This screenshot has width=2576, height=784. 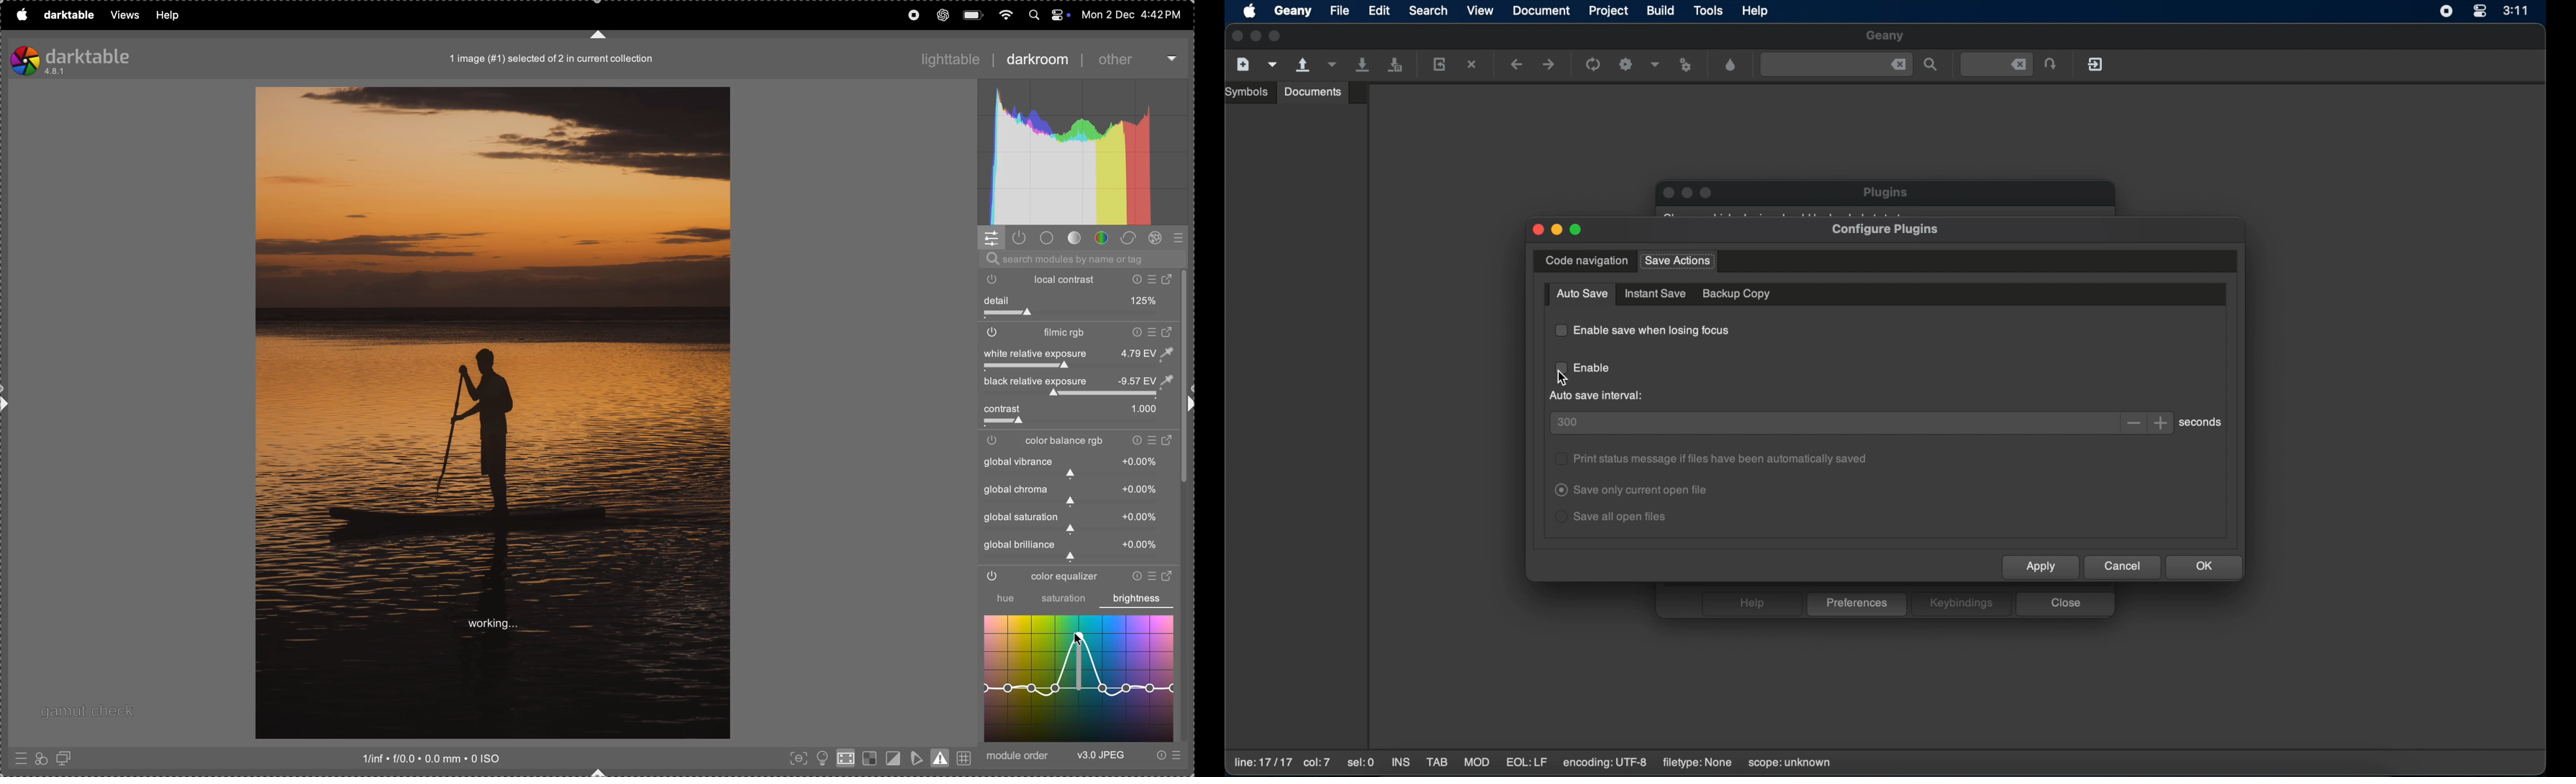 I want to click on chatgpt, so click(x=943, y=15).